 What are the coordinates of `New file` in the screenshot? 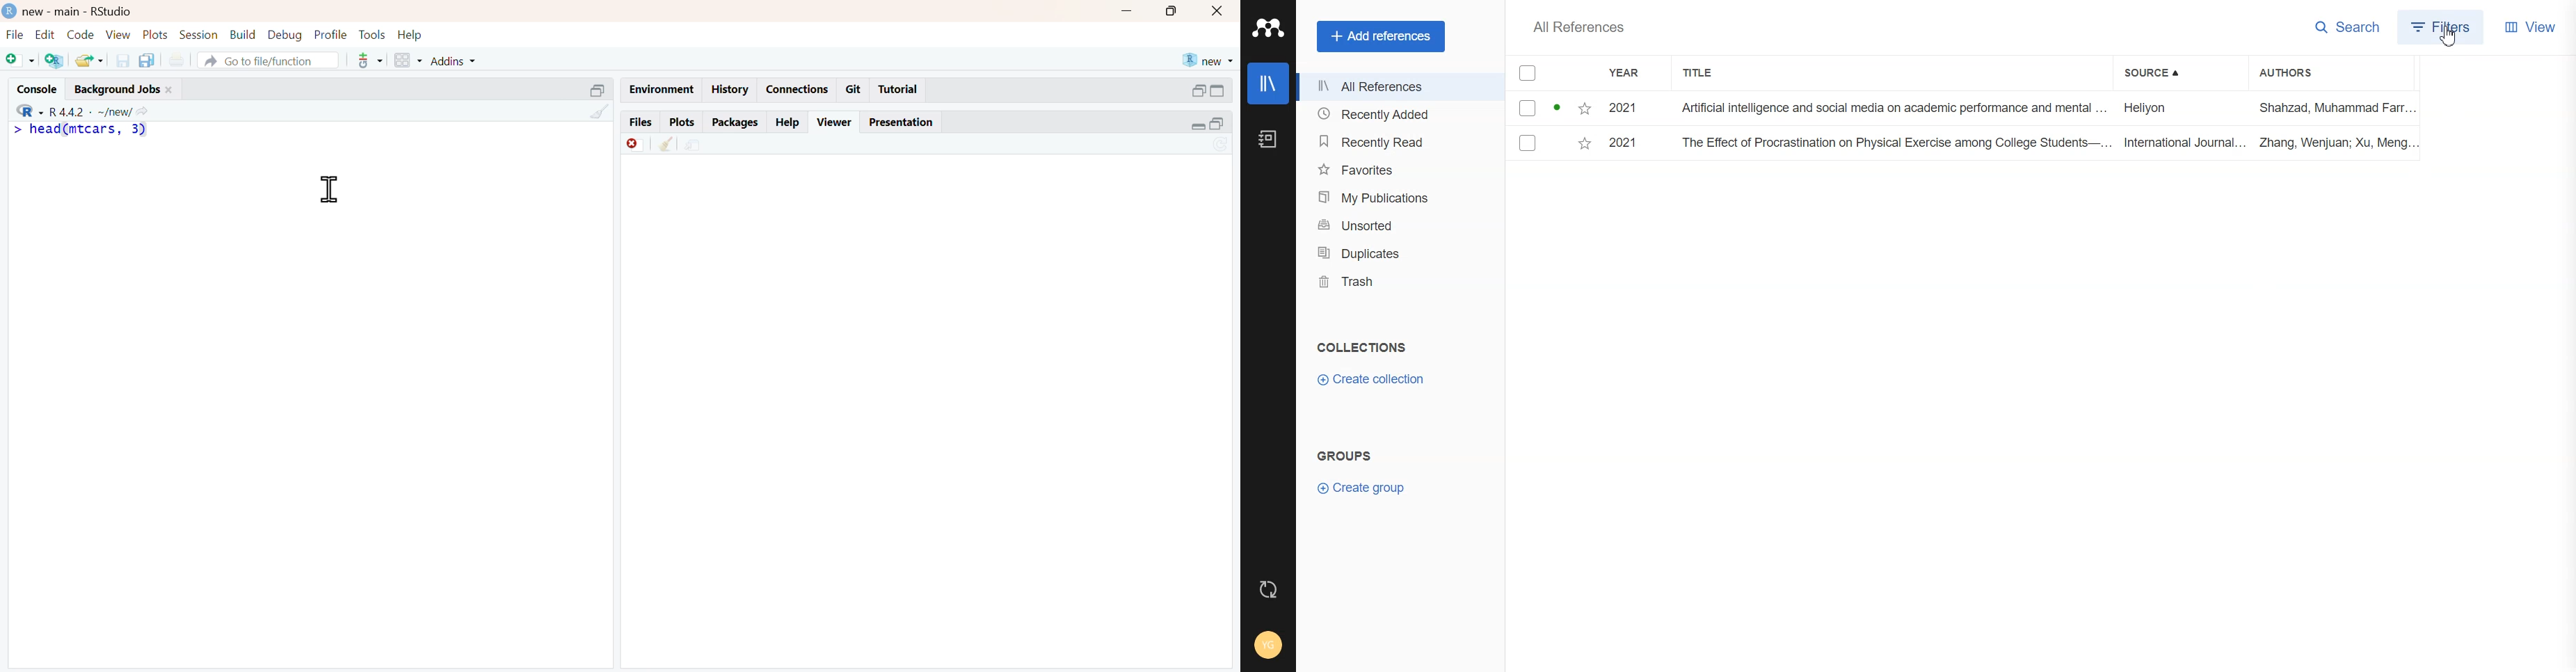 It's located at (17, 58).